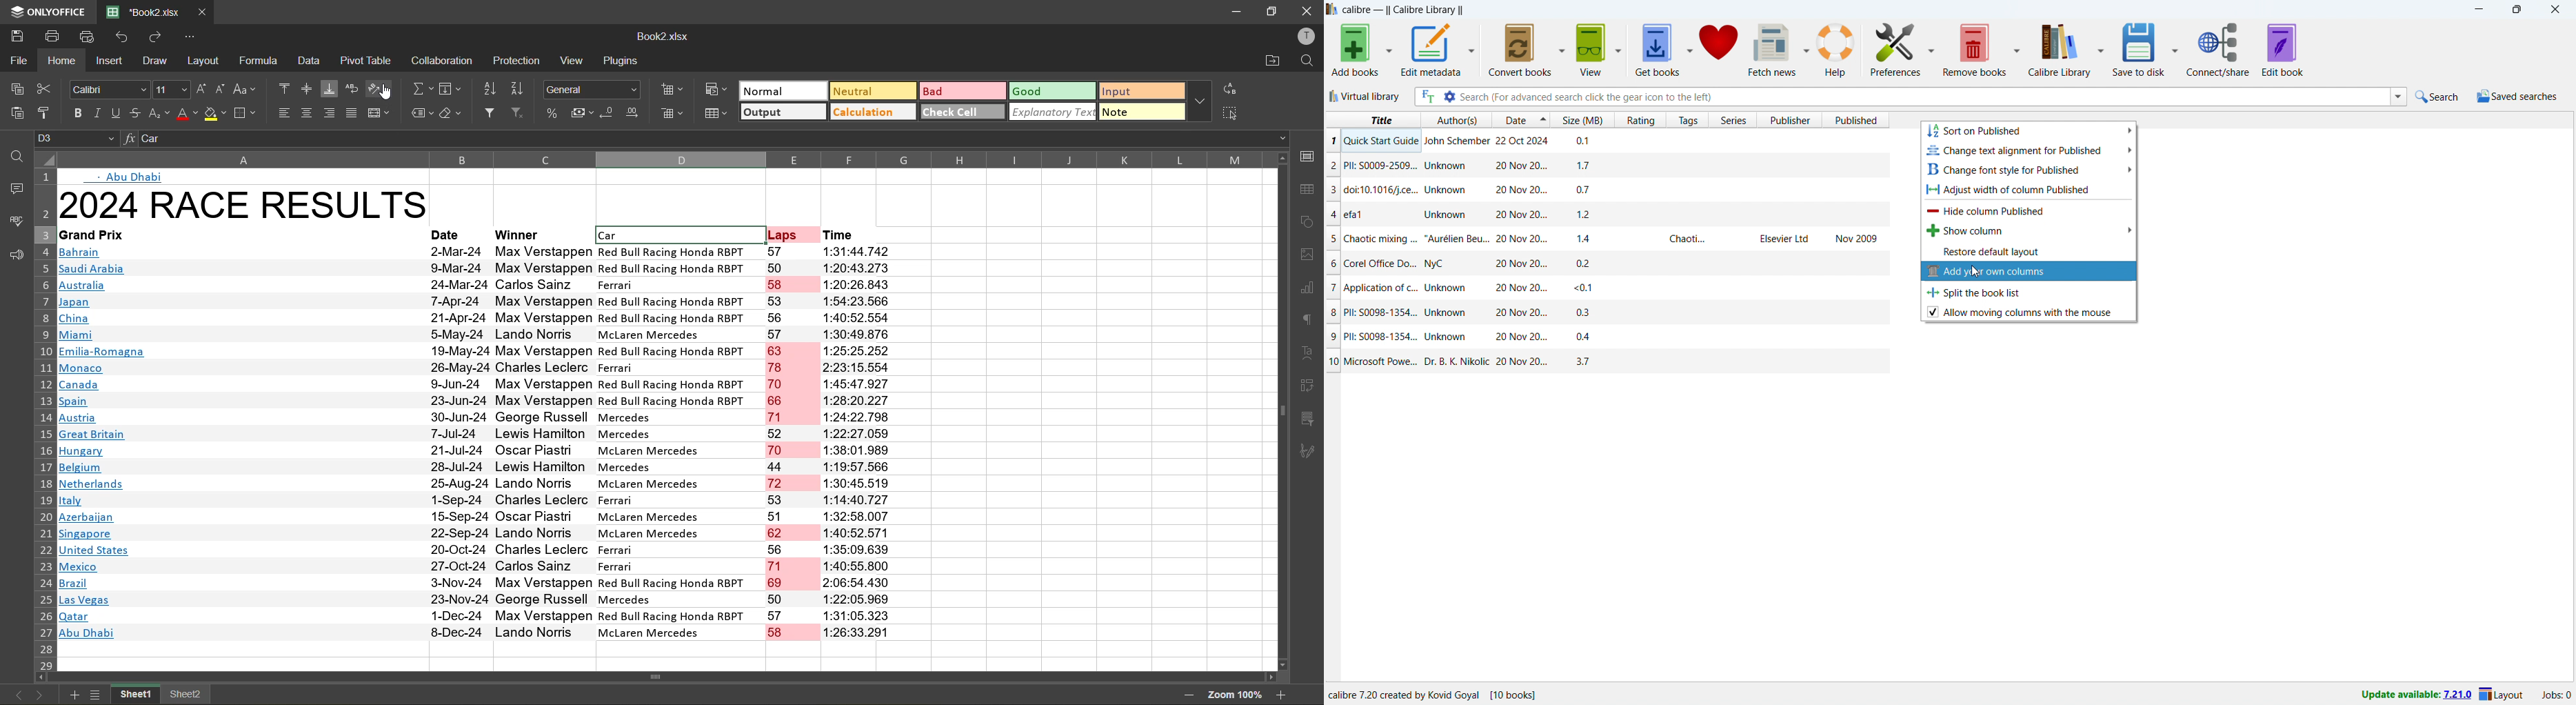 The width and height of the screenshot is (2576, 728). I want to click on formula bar, so click(706, 139).